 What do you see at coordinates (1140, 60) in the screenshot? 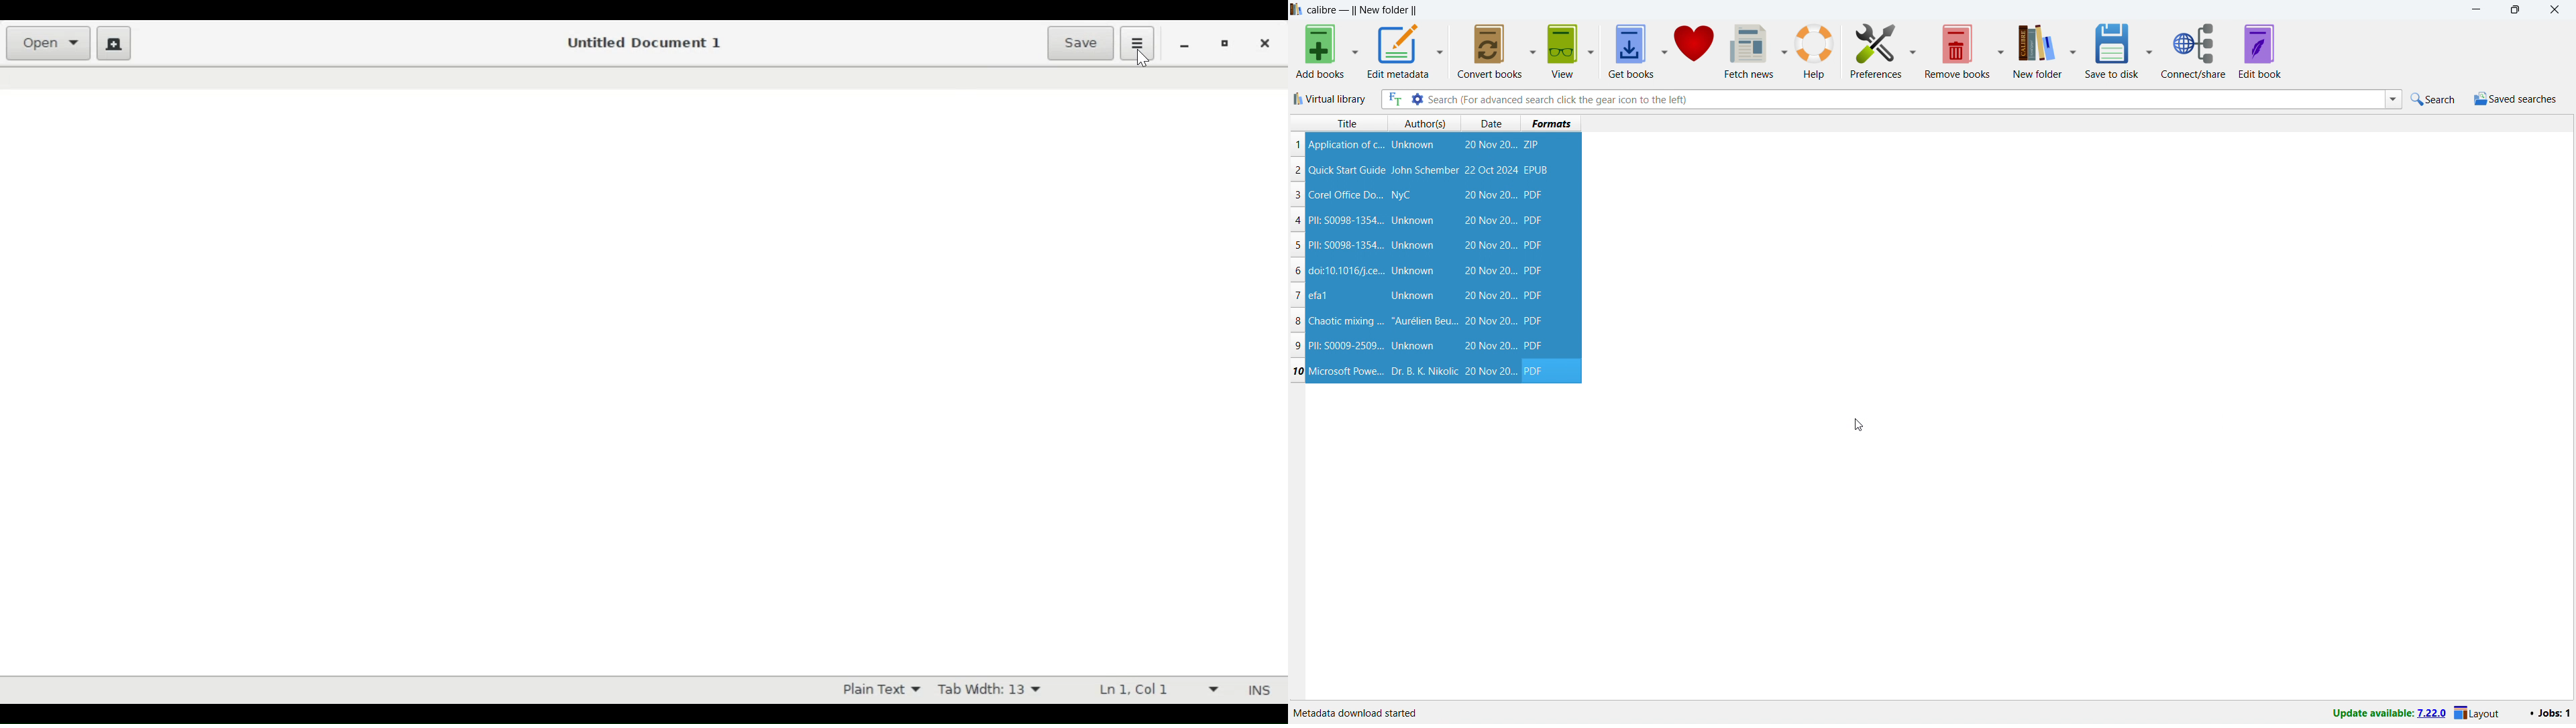
I see `Cursor` at bounding box center [1140, 60].